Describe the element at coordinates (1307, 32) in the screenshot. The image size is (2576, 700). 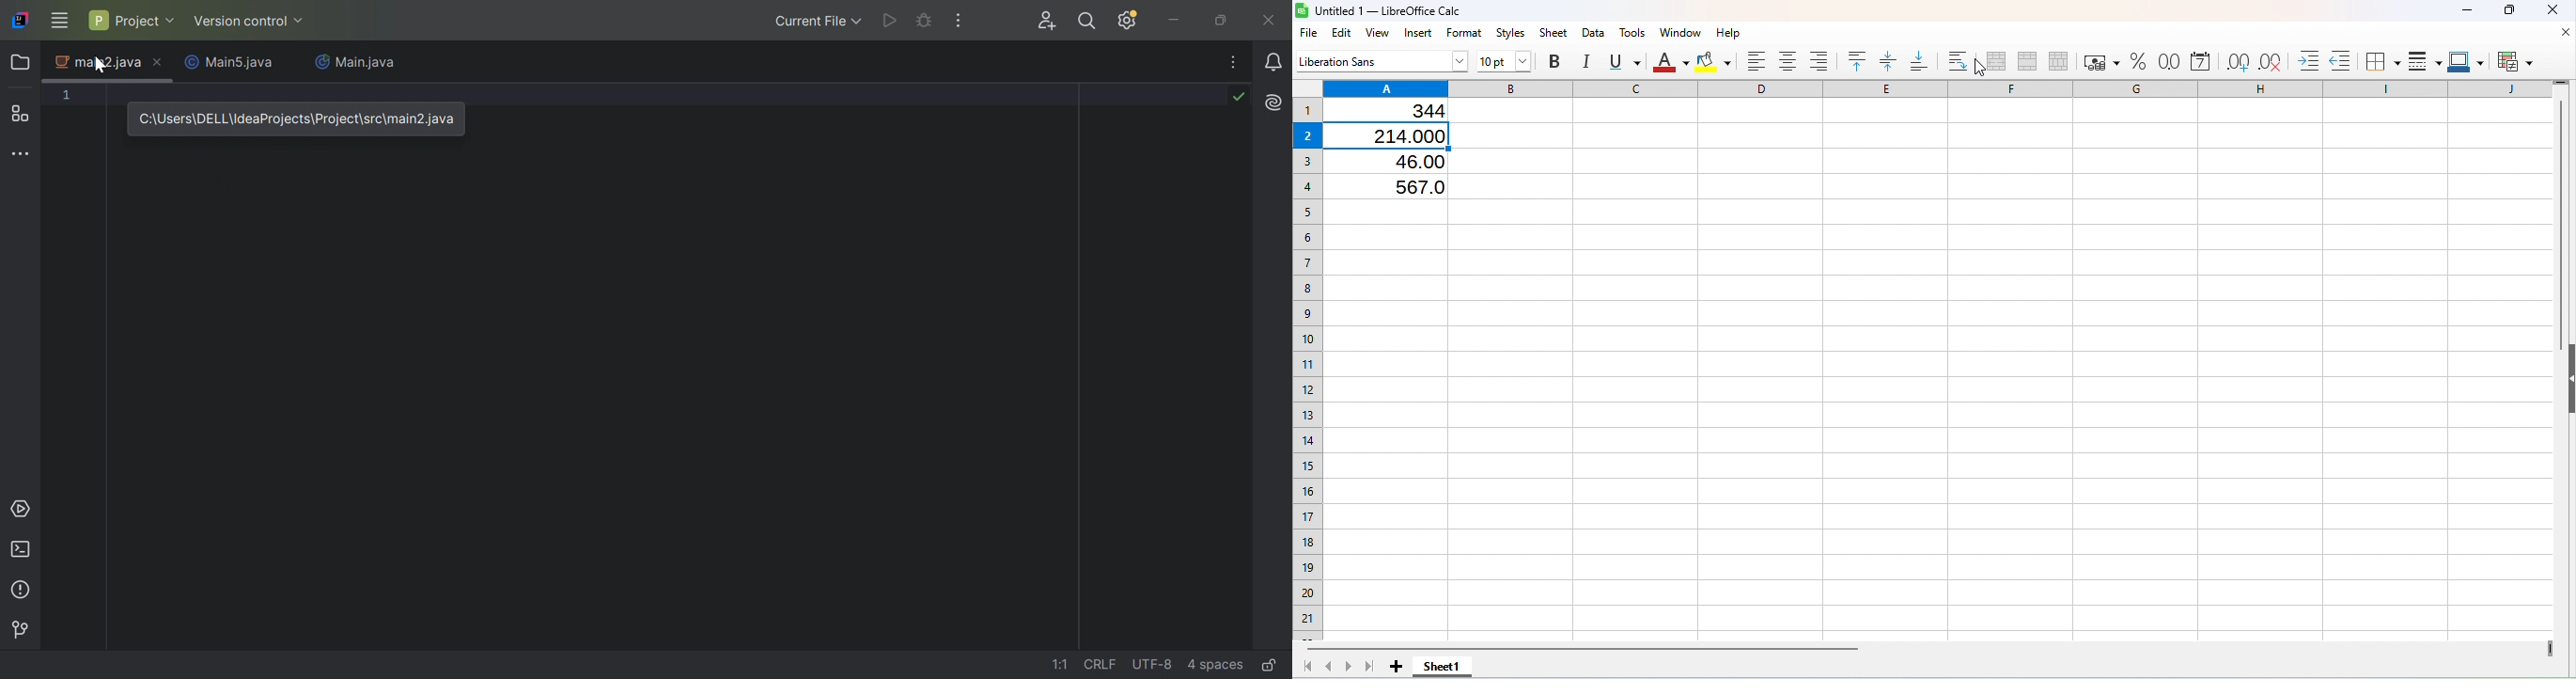
I see `File` at that location.